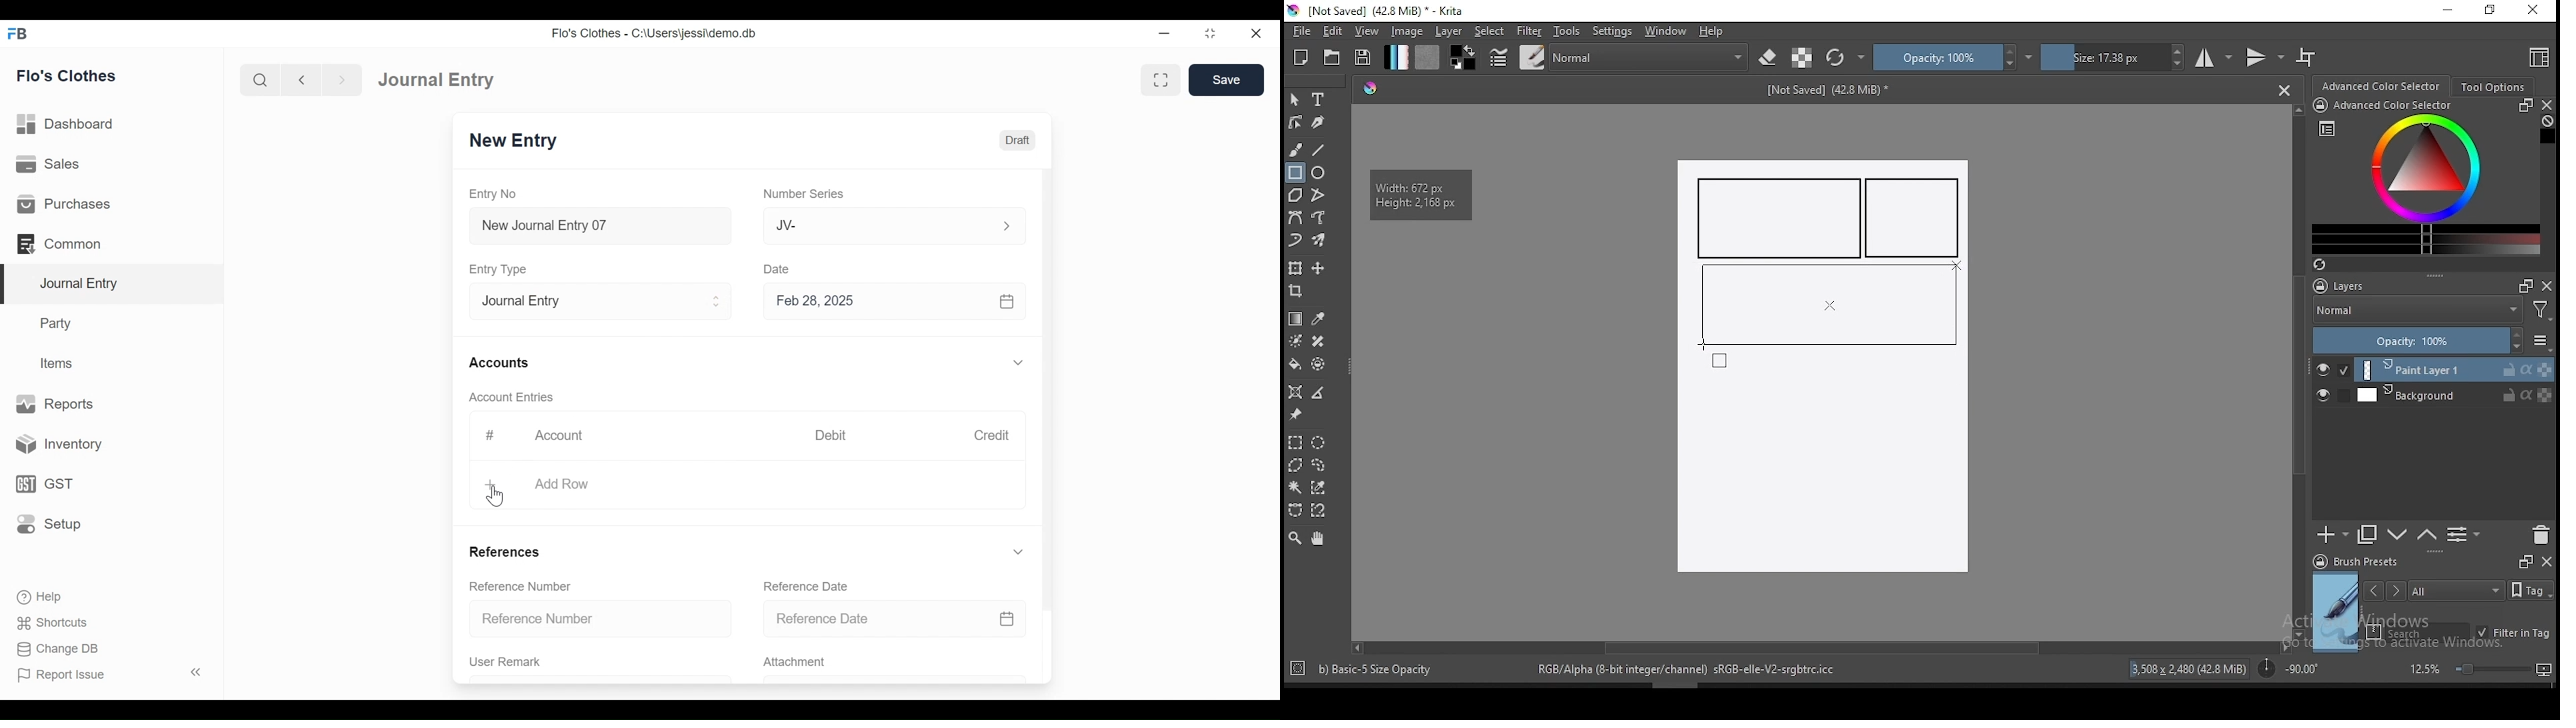 The height and width of the screenshot is (728, 2576). What do you see at coordinates (2333, 534) in the screenshot?
I see `new layer` at bounding box center [2333, 534].